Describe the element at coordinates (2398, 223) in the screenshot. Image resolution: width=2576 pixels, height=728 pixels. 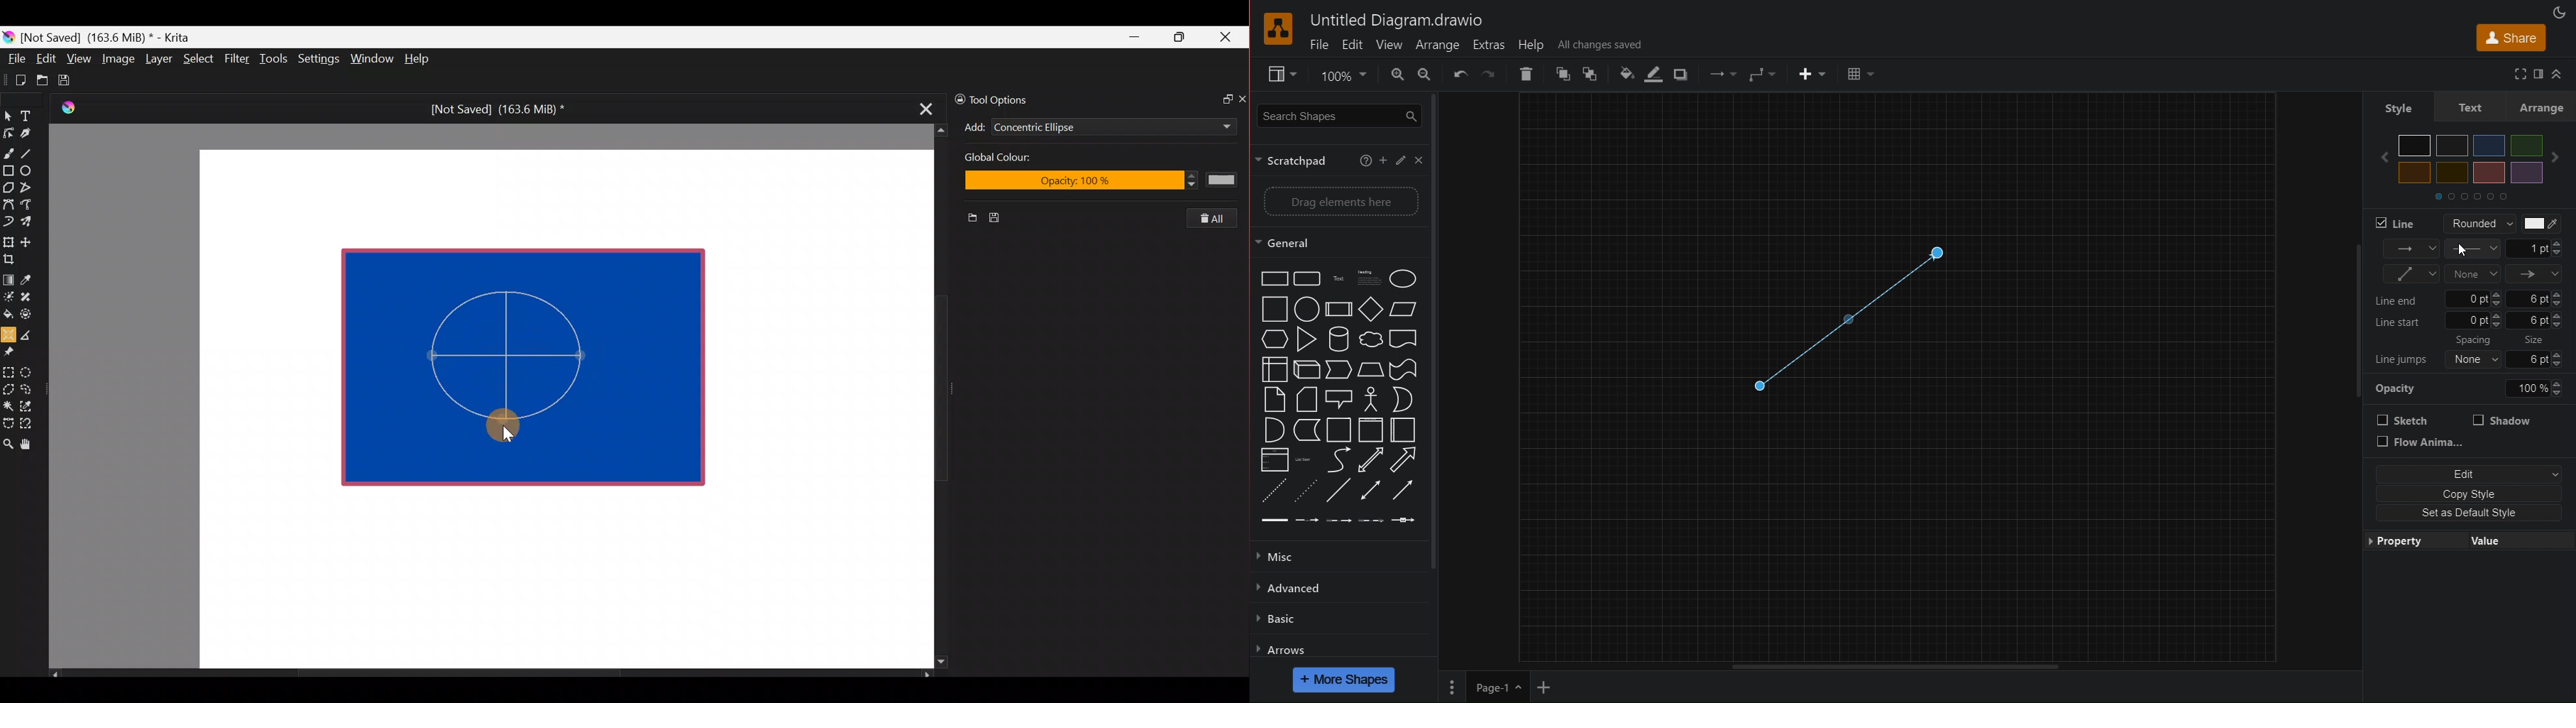
I see `Line` at that location.